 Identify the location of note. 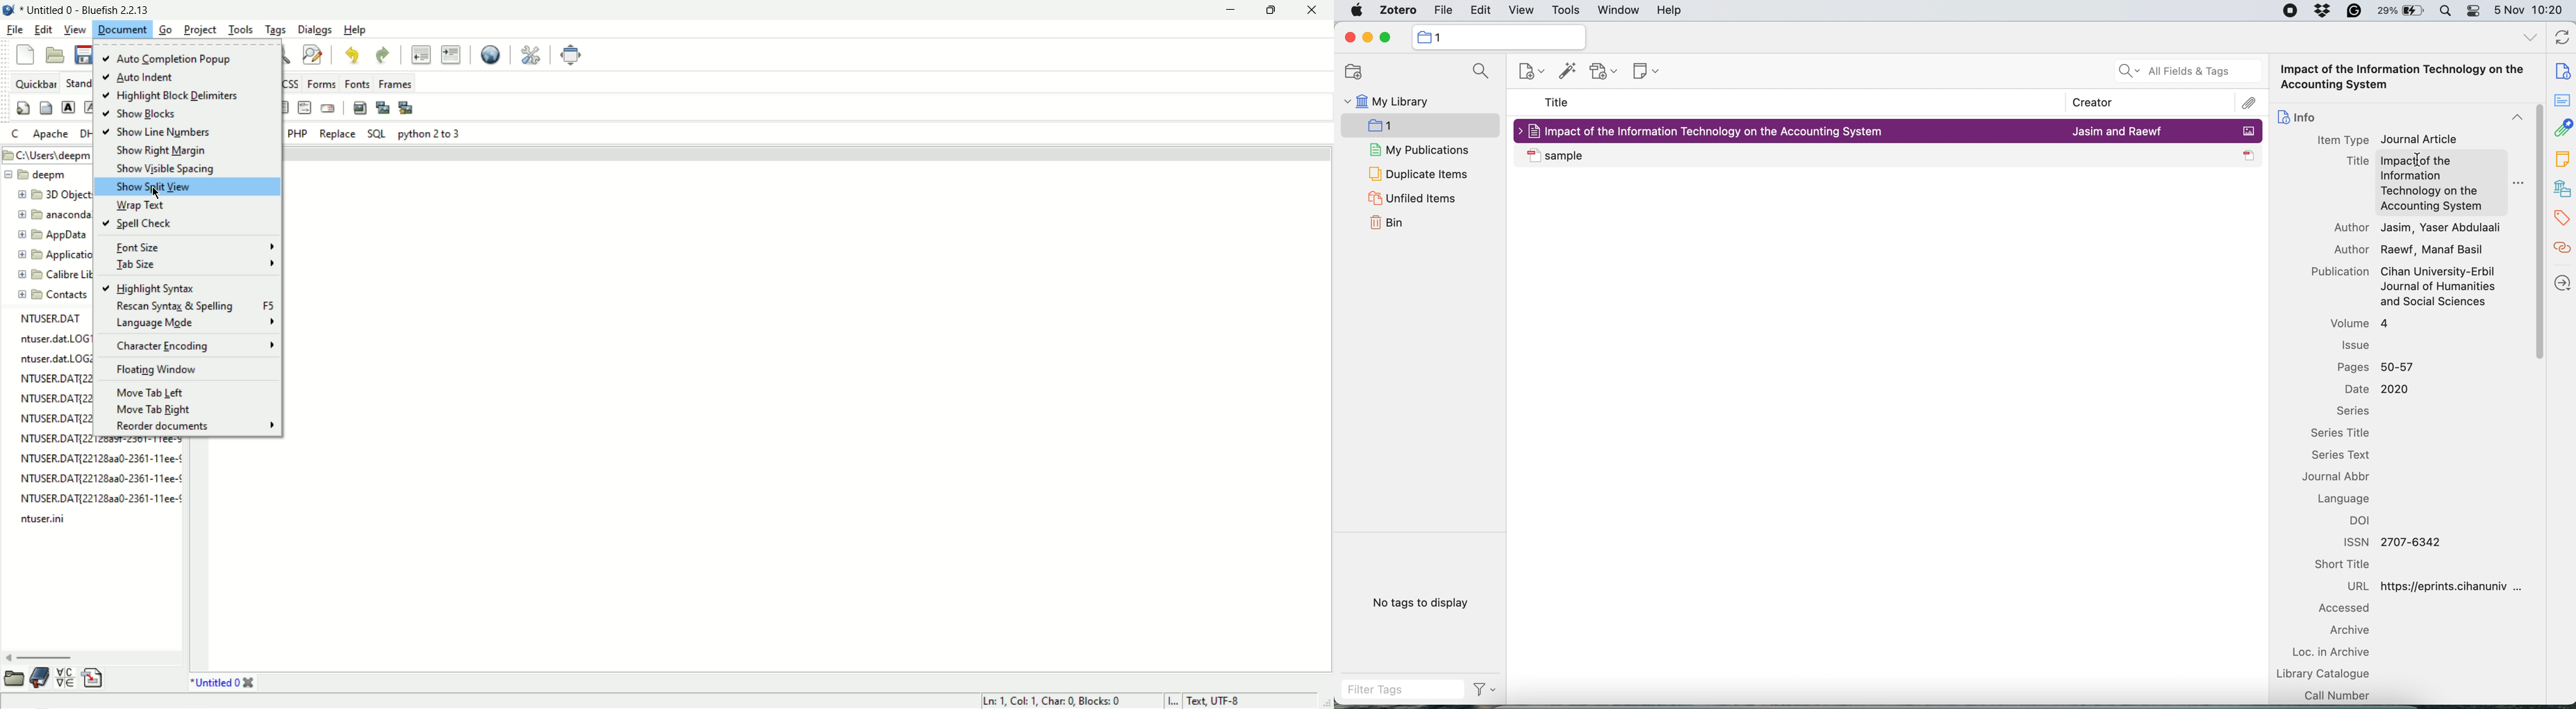
(2563, 159).